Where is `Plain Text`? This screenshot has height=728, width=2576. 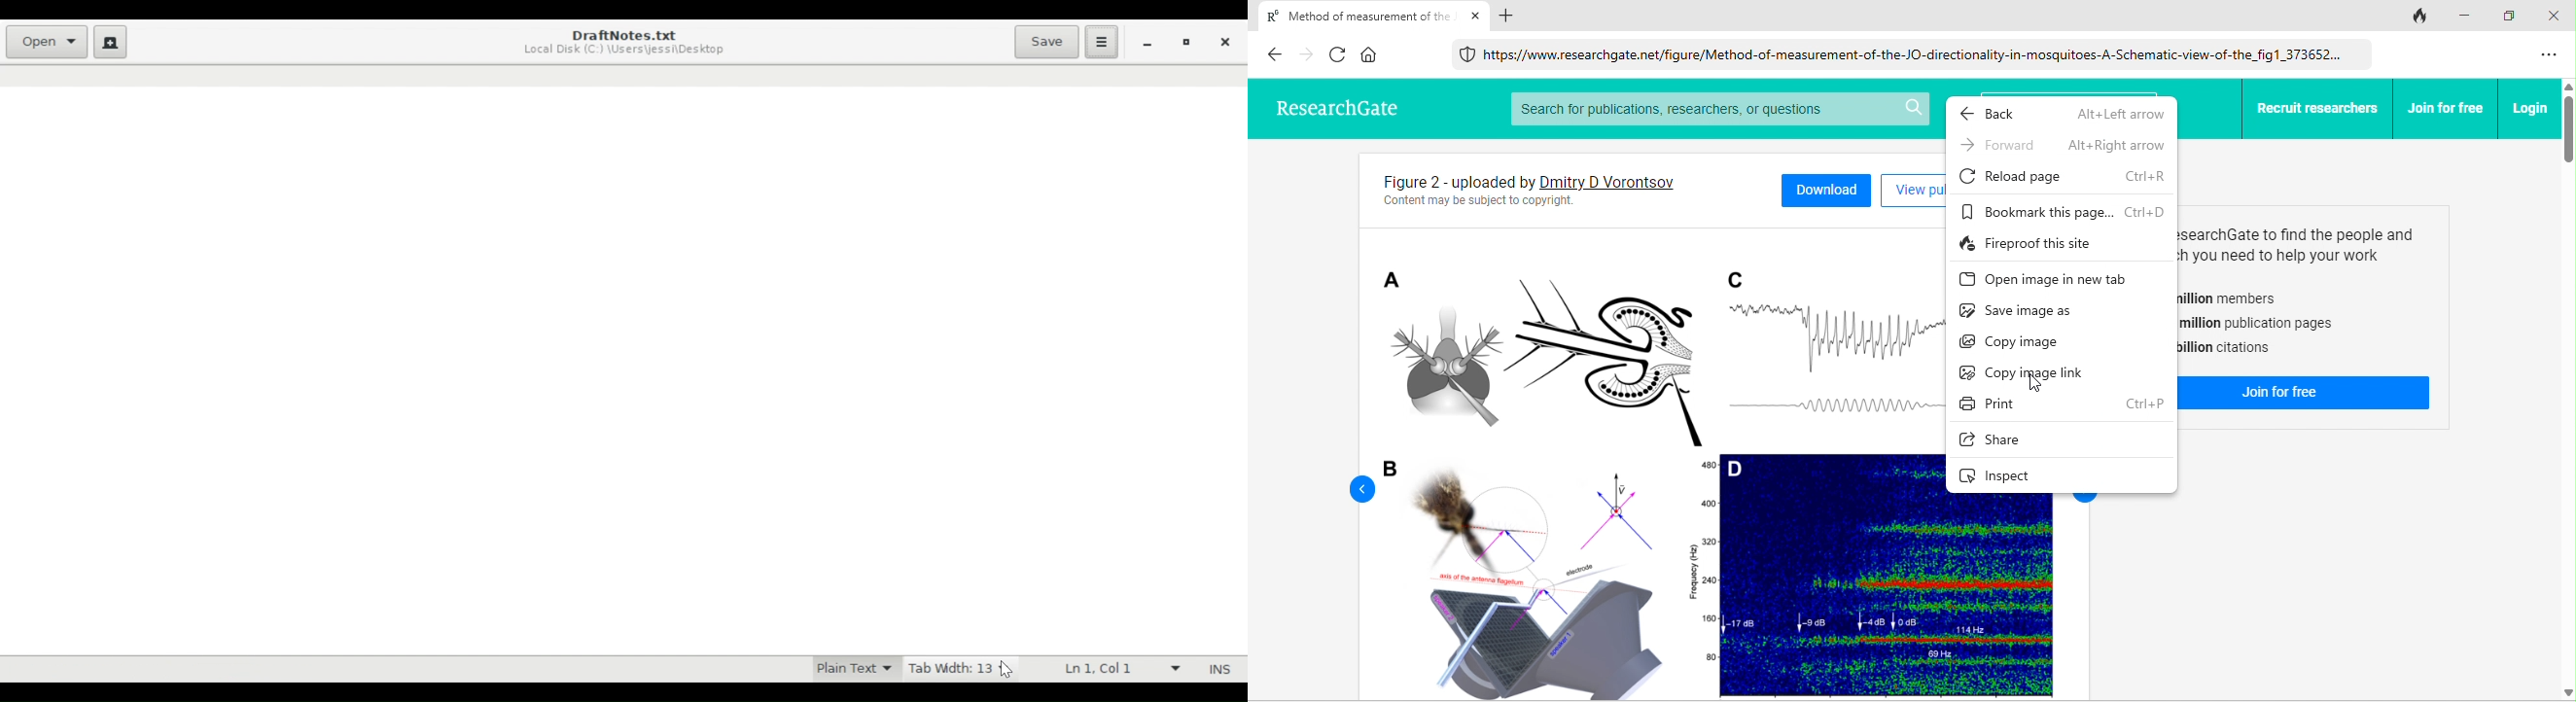
Plain Text is located at coordinates (851, 670).